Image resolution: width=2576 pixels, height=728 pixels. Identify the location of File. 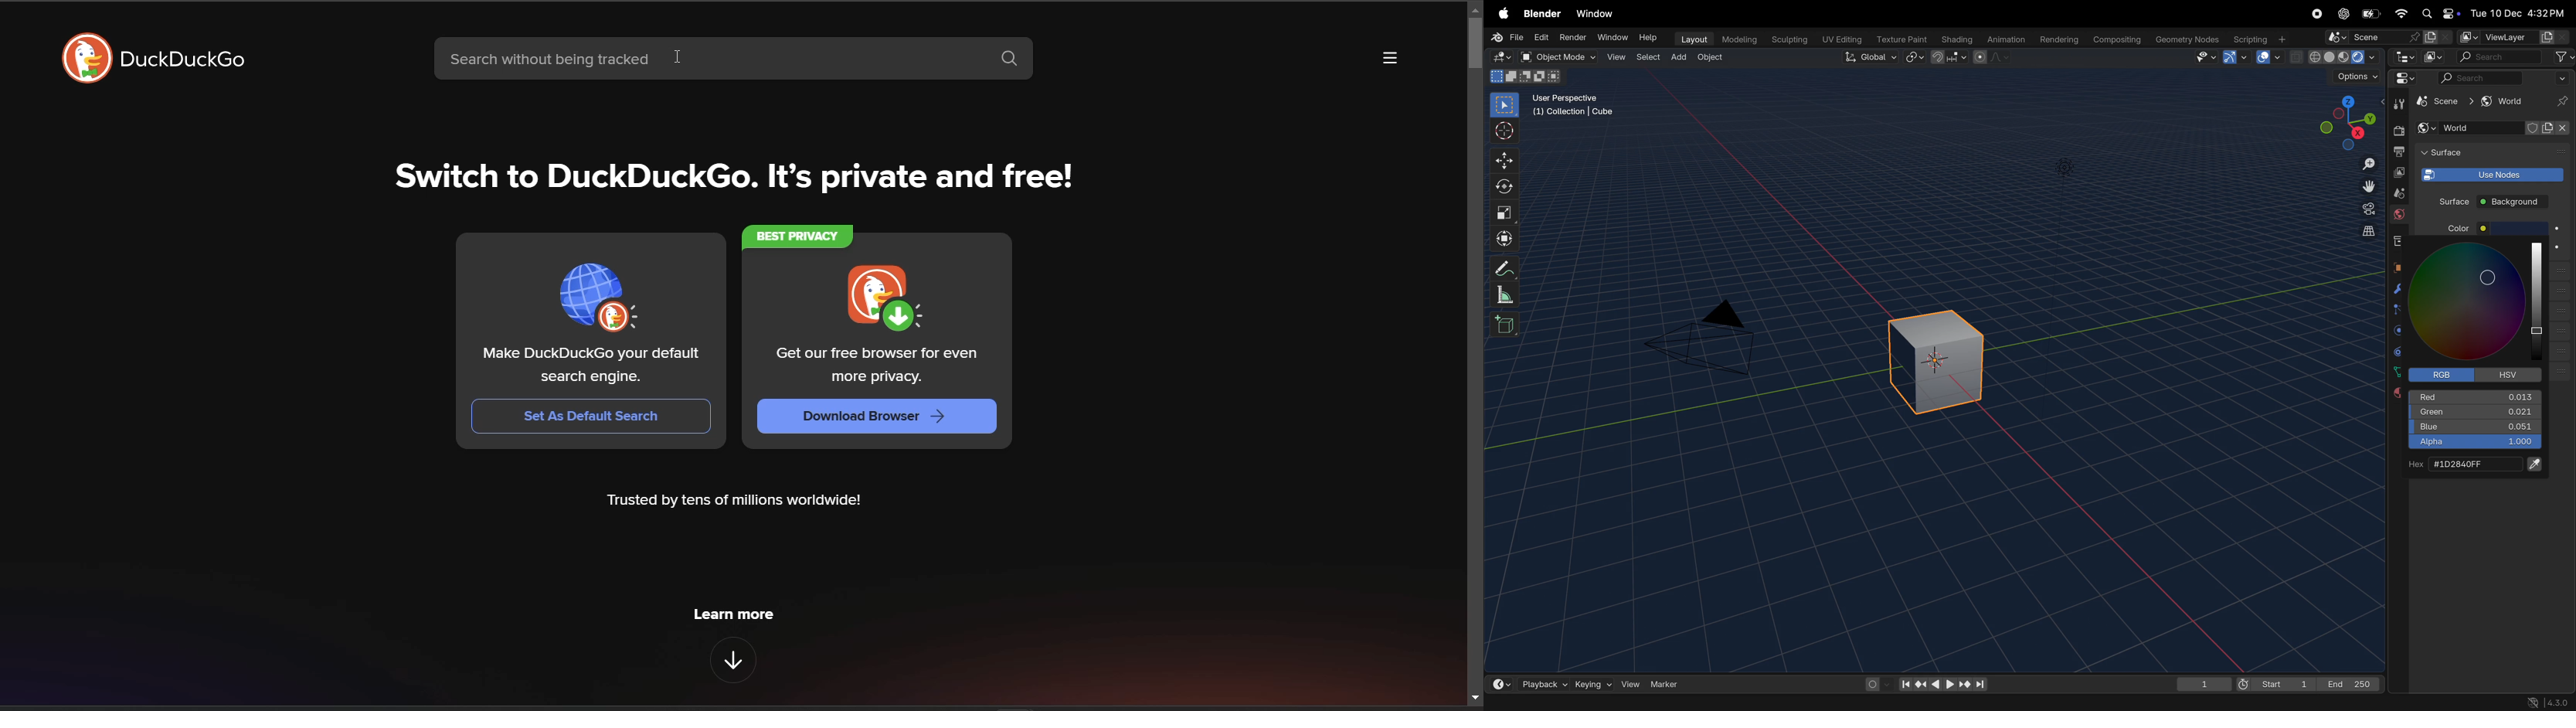
(1505, 37).